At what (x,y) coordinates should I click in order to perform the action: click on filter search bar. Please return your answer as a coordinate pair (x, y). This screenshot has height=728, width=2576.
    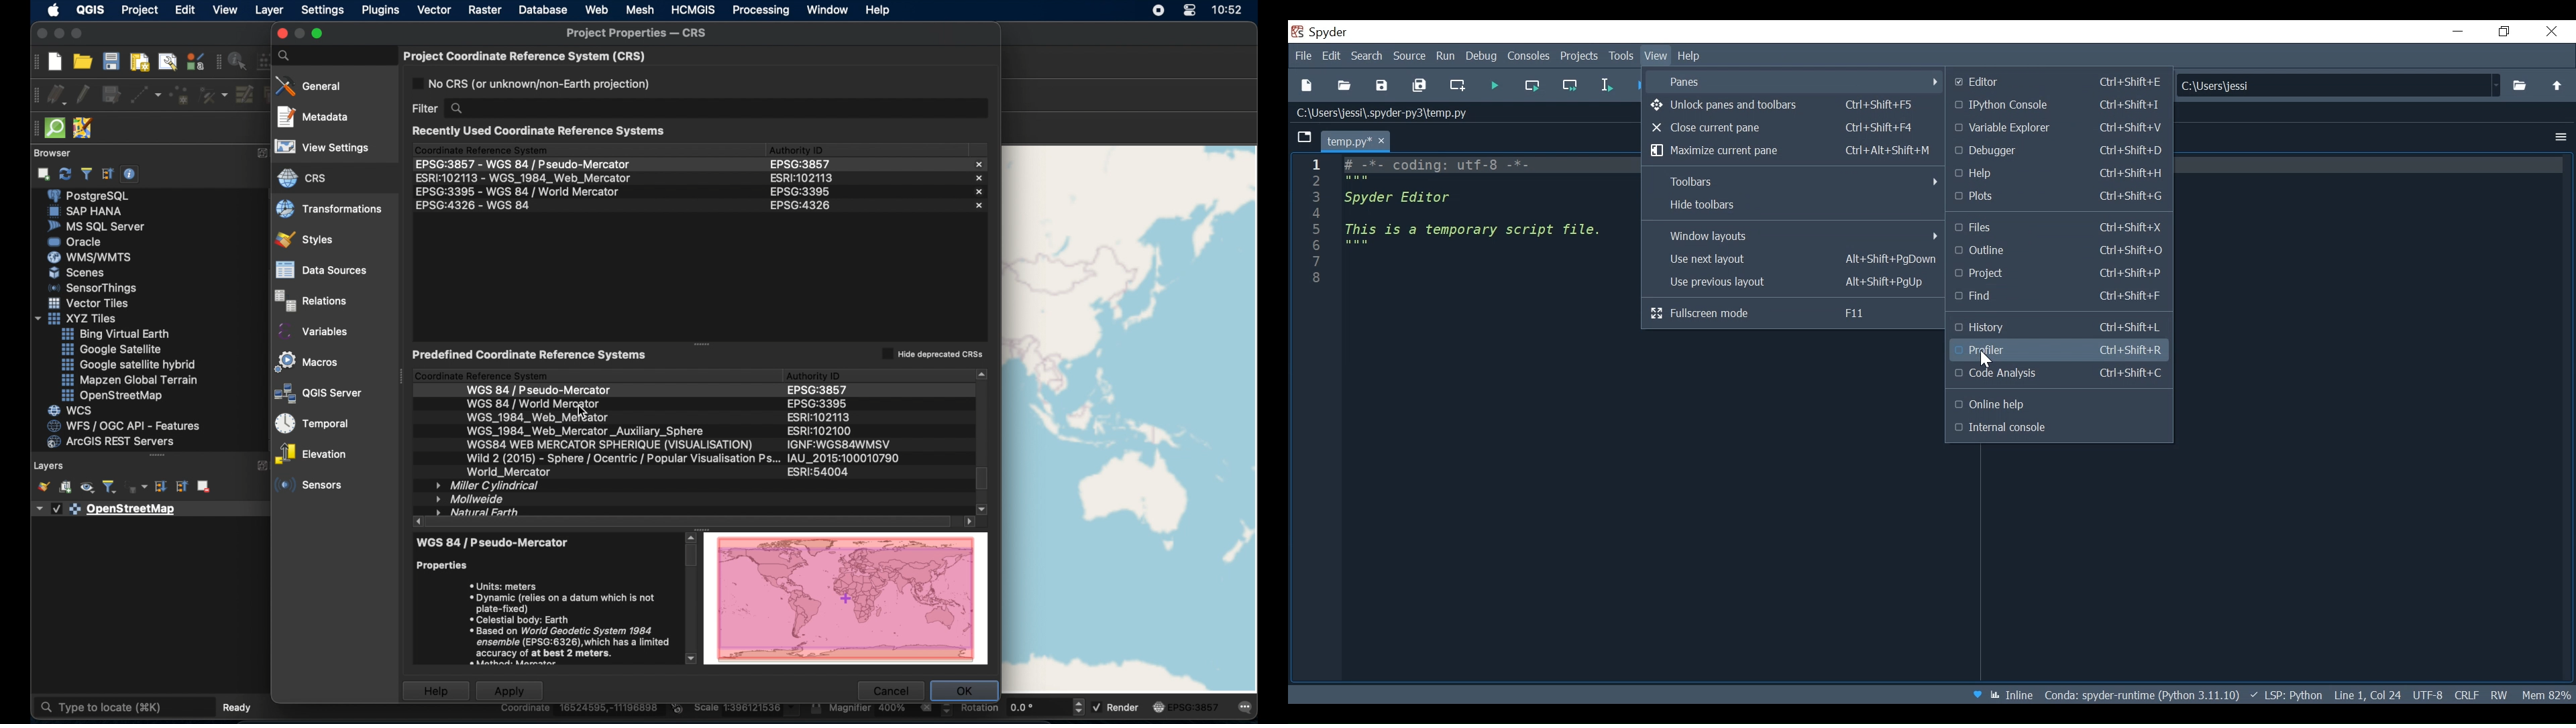
    Looking at the image, I should click on (695, 107).